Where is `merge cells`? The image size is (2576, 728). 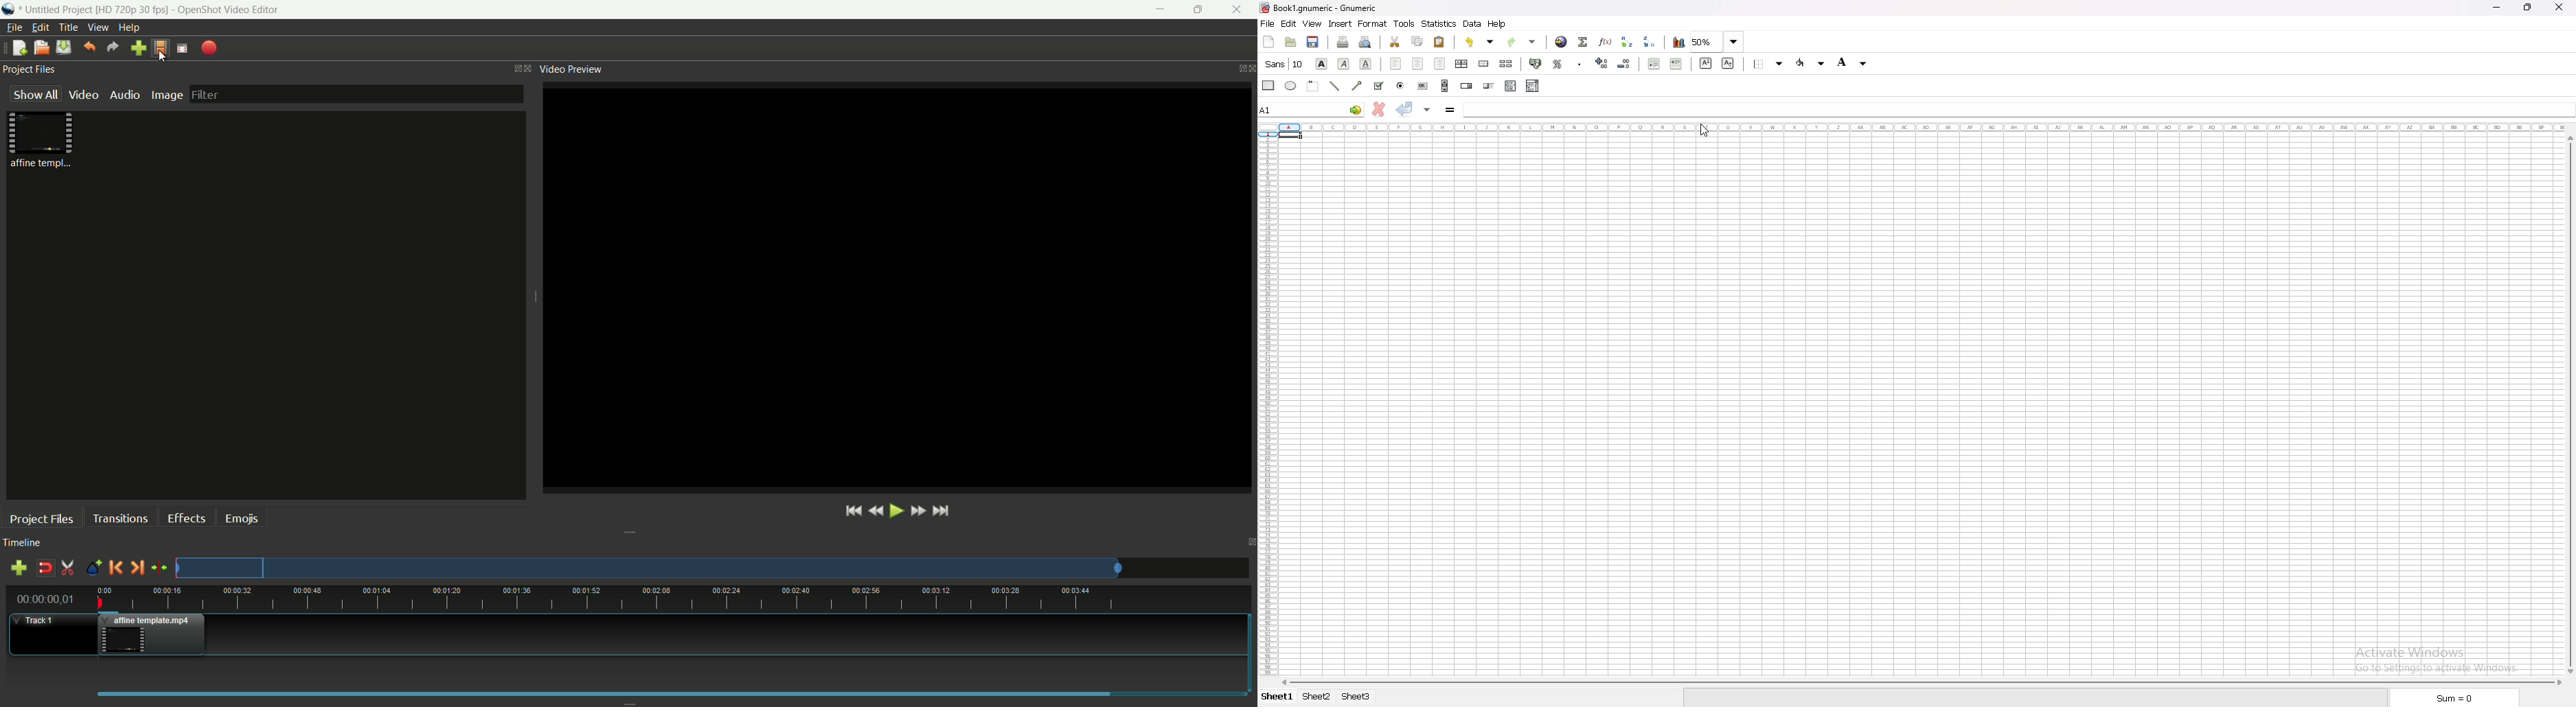
merge cells is located at coordinates (1483, 64).